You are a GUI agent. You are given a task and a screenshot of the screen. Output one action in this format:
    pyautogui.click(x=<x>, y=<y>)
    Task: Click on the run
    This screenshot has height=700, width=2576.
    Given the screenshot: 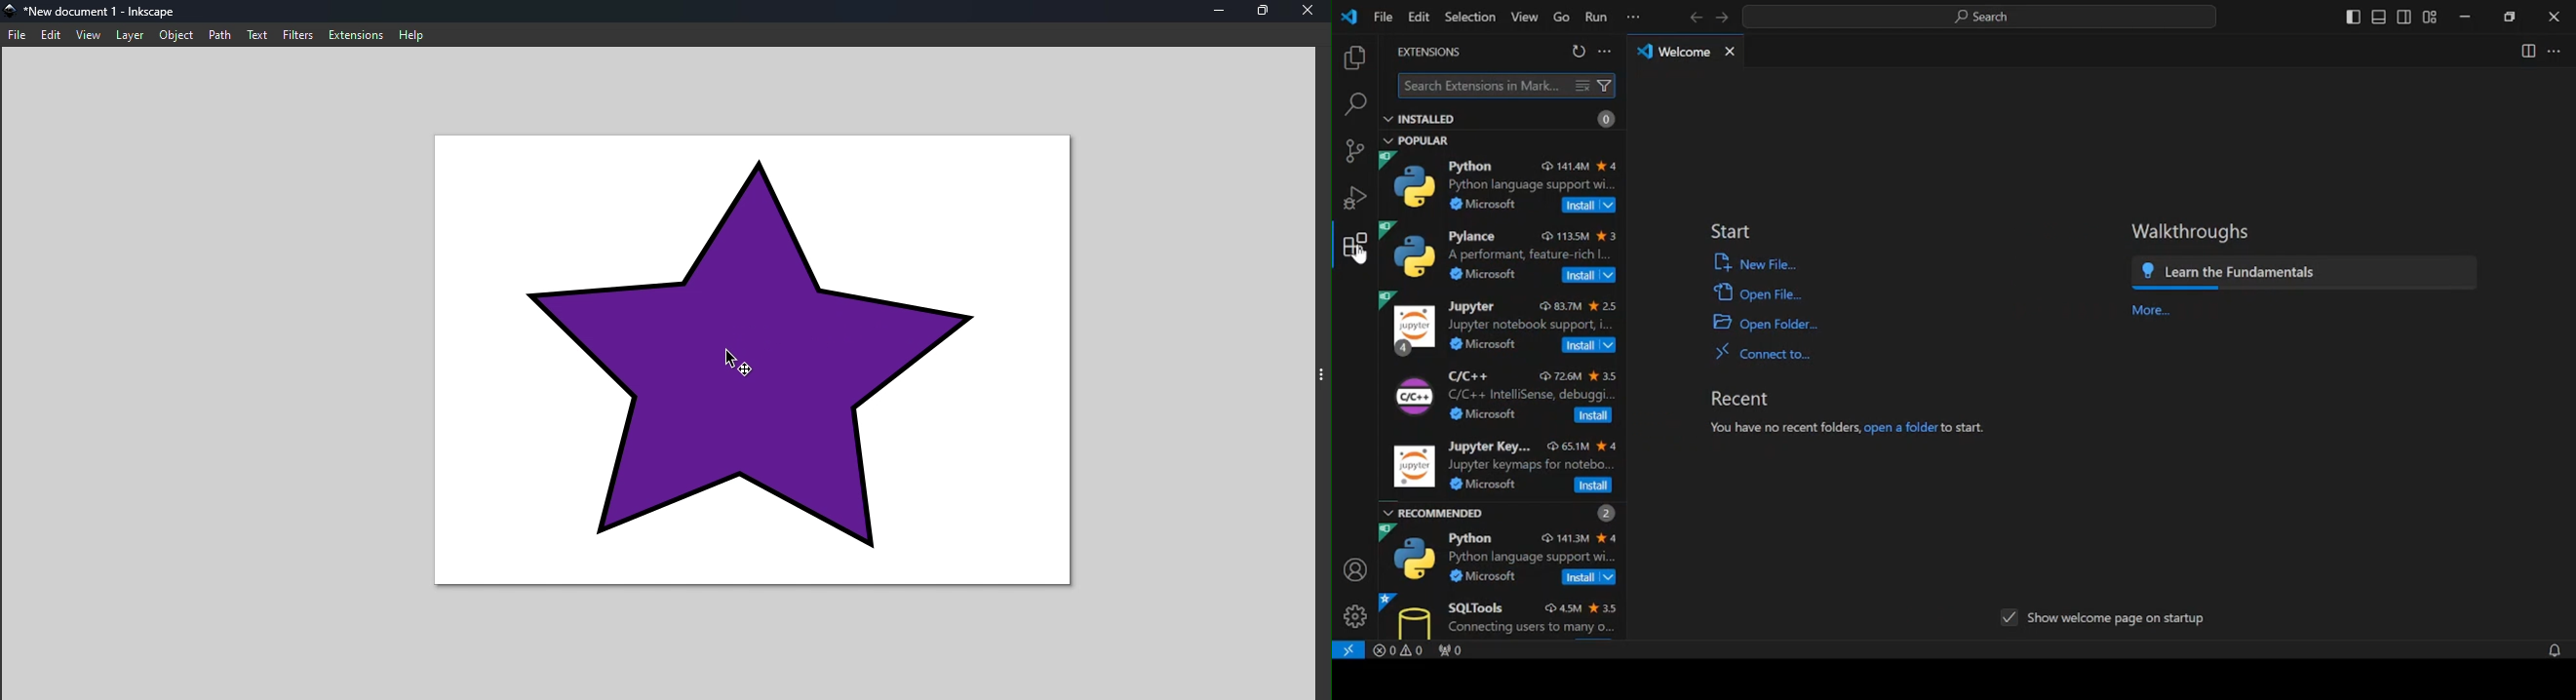 What is the action you would take?
    pyautogui.click(x=1596, y=17)
    